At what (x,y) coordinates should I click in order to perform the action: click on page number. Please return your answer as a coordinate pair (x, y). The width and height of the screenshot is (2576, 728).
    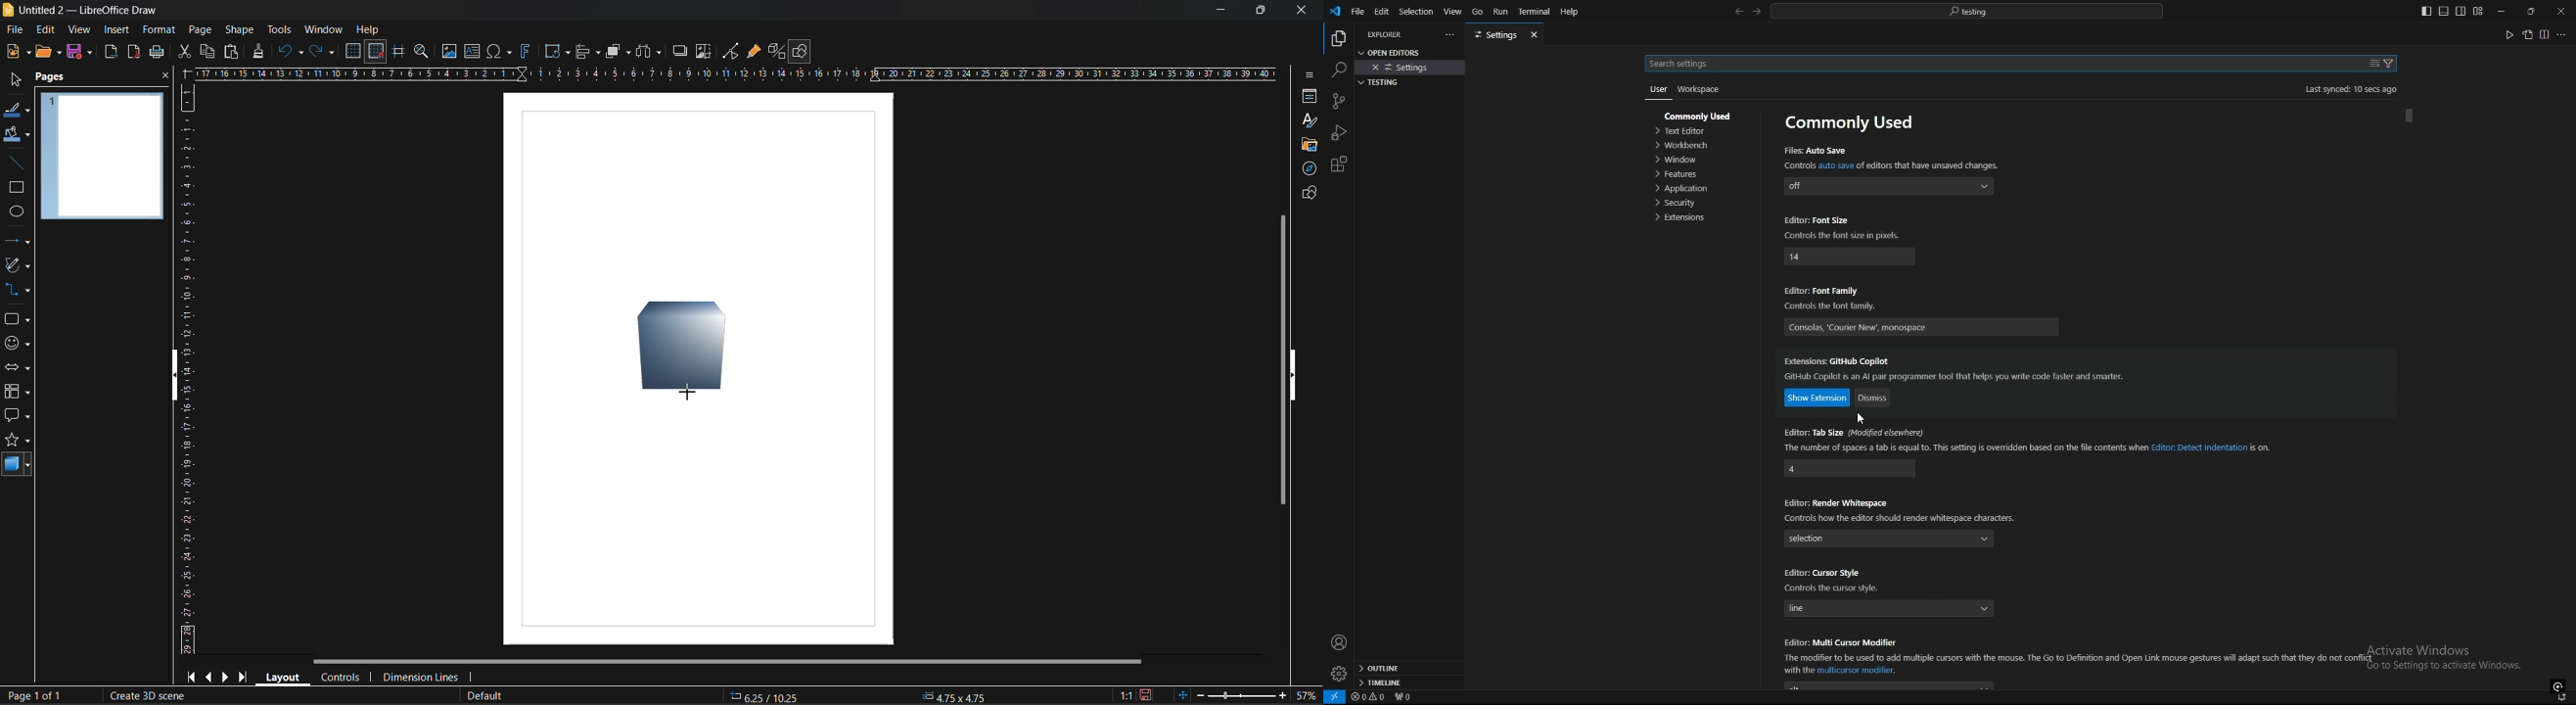
    Looking at the image, I should click on (34, 697).